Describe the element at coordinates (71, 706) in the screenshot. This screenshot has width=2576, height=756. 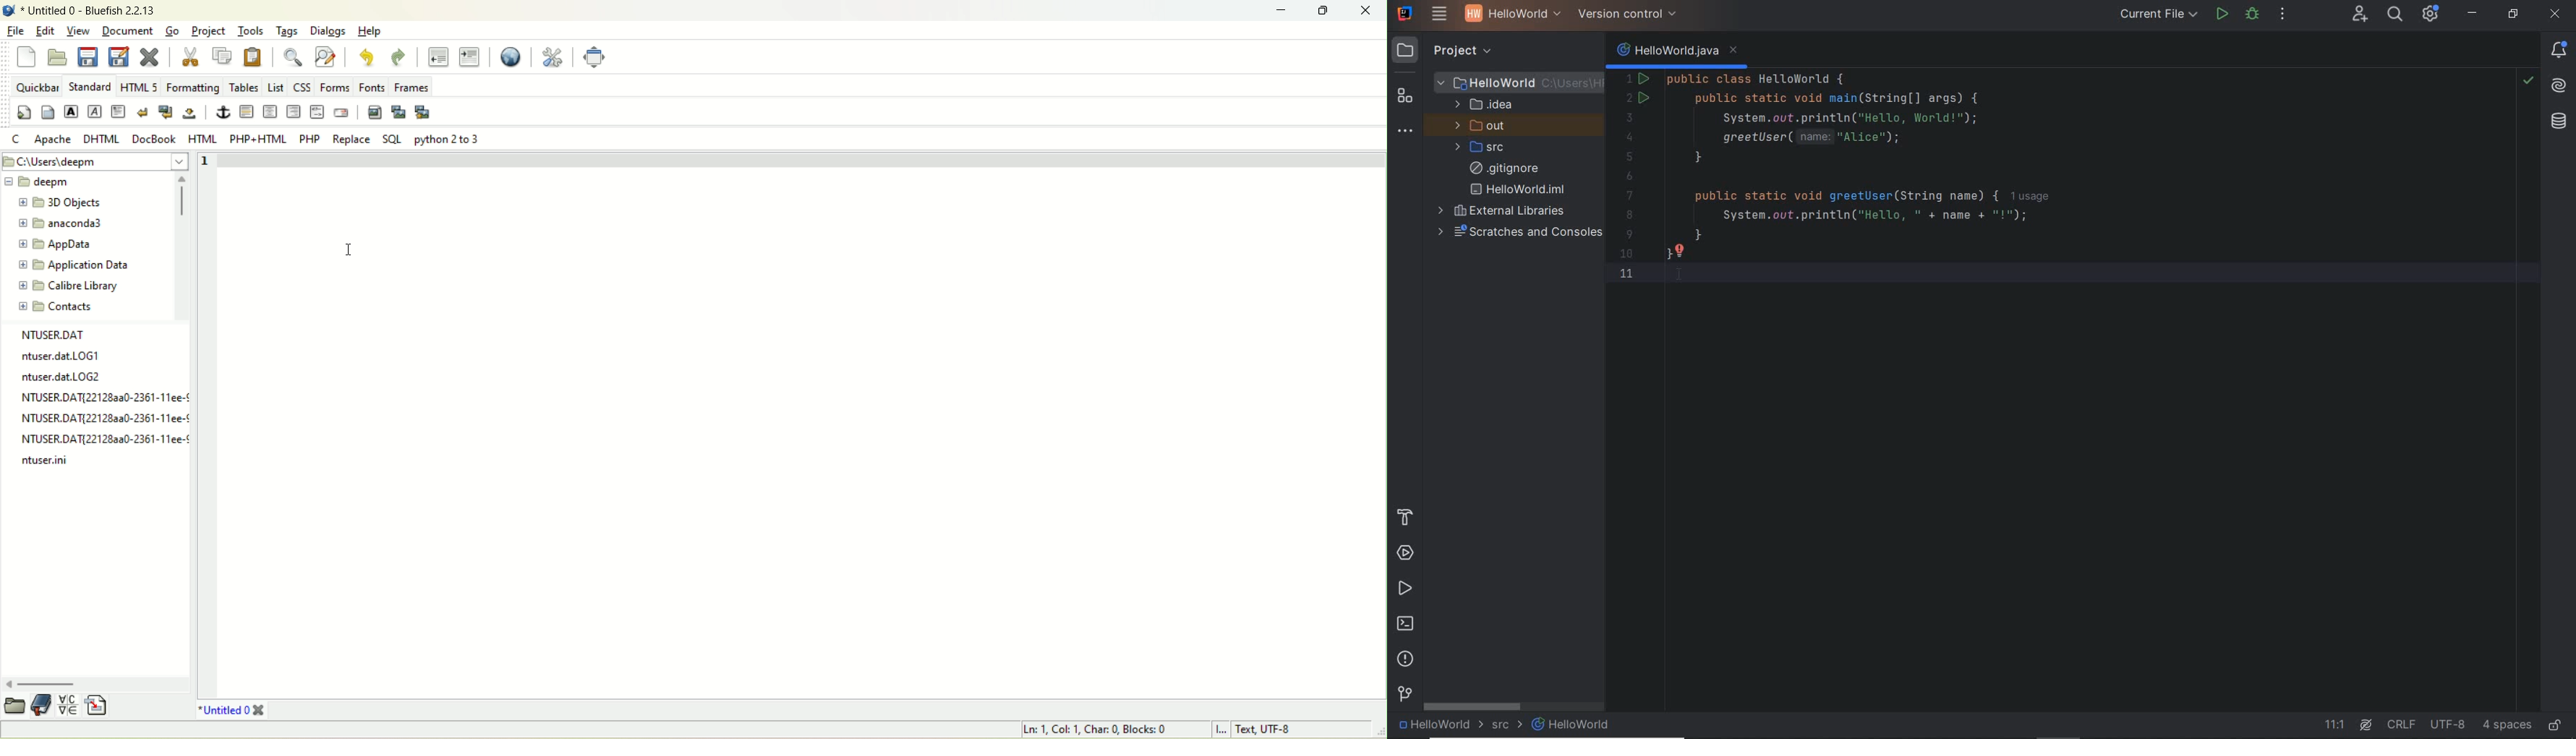
I see `charmap` at that location.